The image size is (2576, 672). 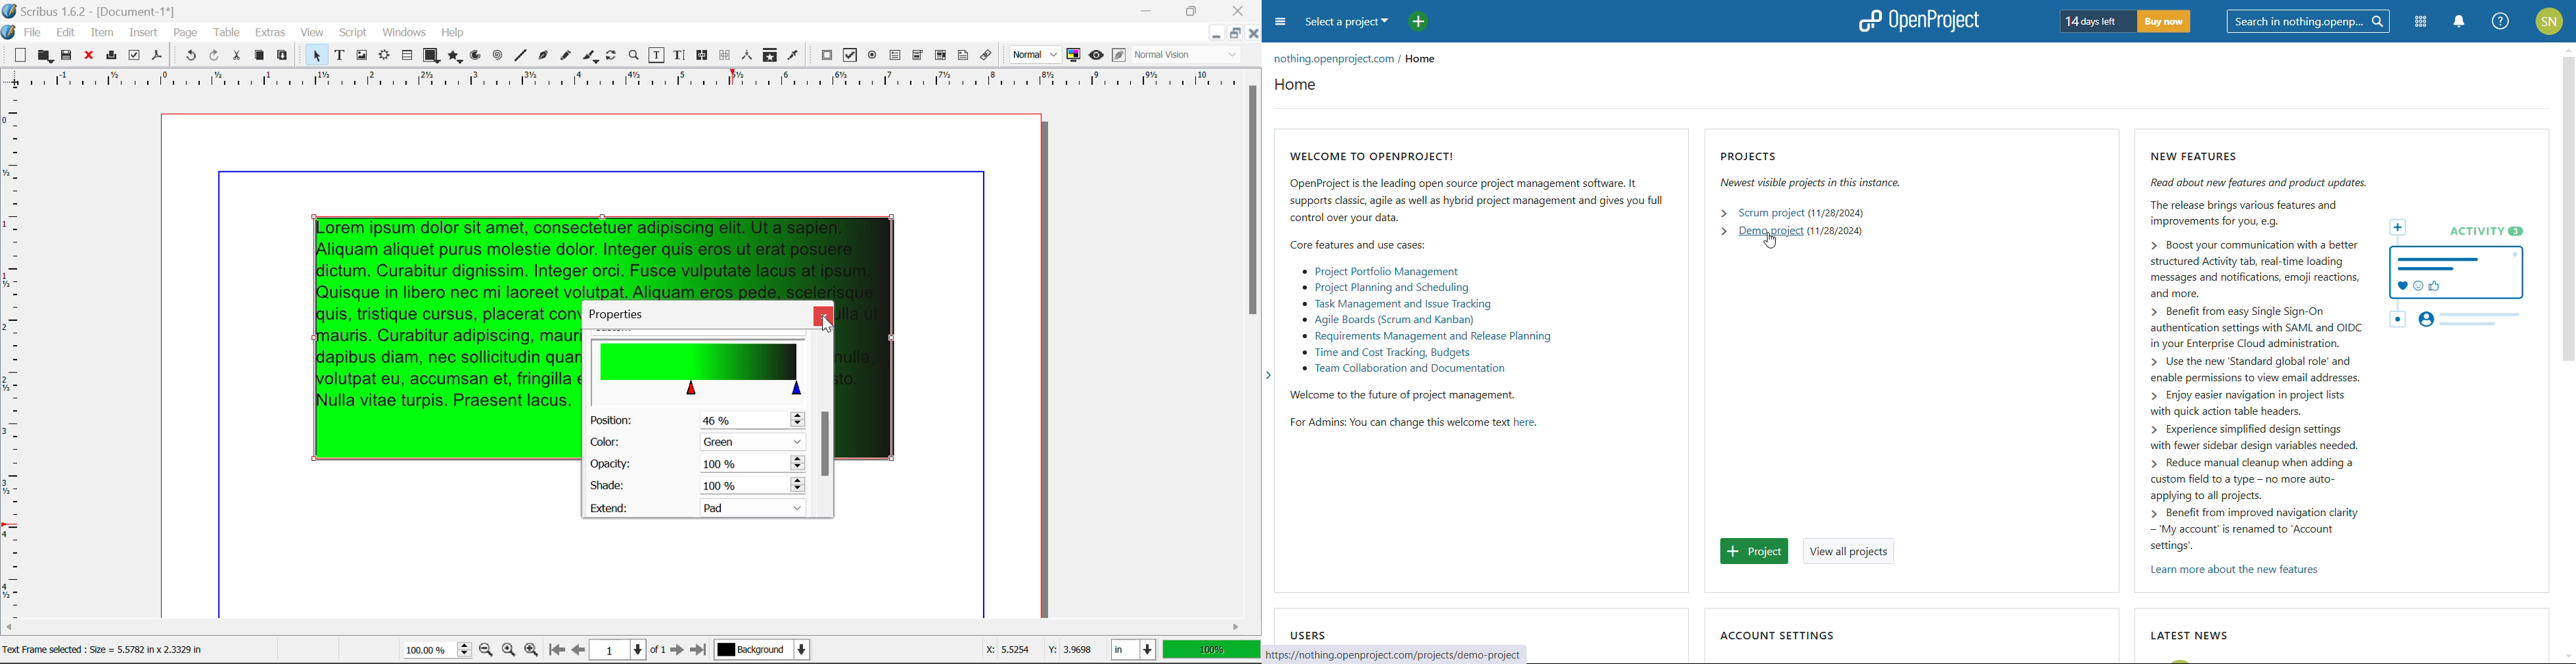 I want to click on Freehand, so click(x=567, y=59).